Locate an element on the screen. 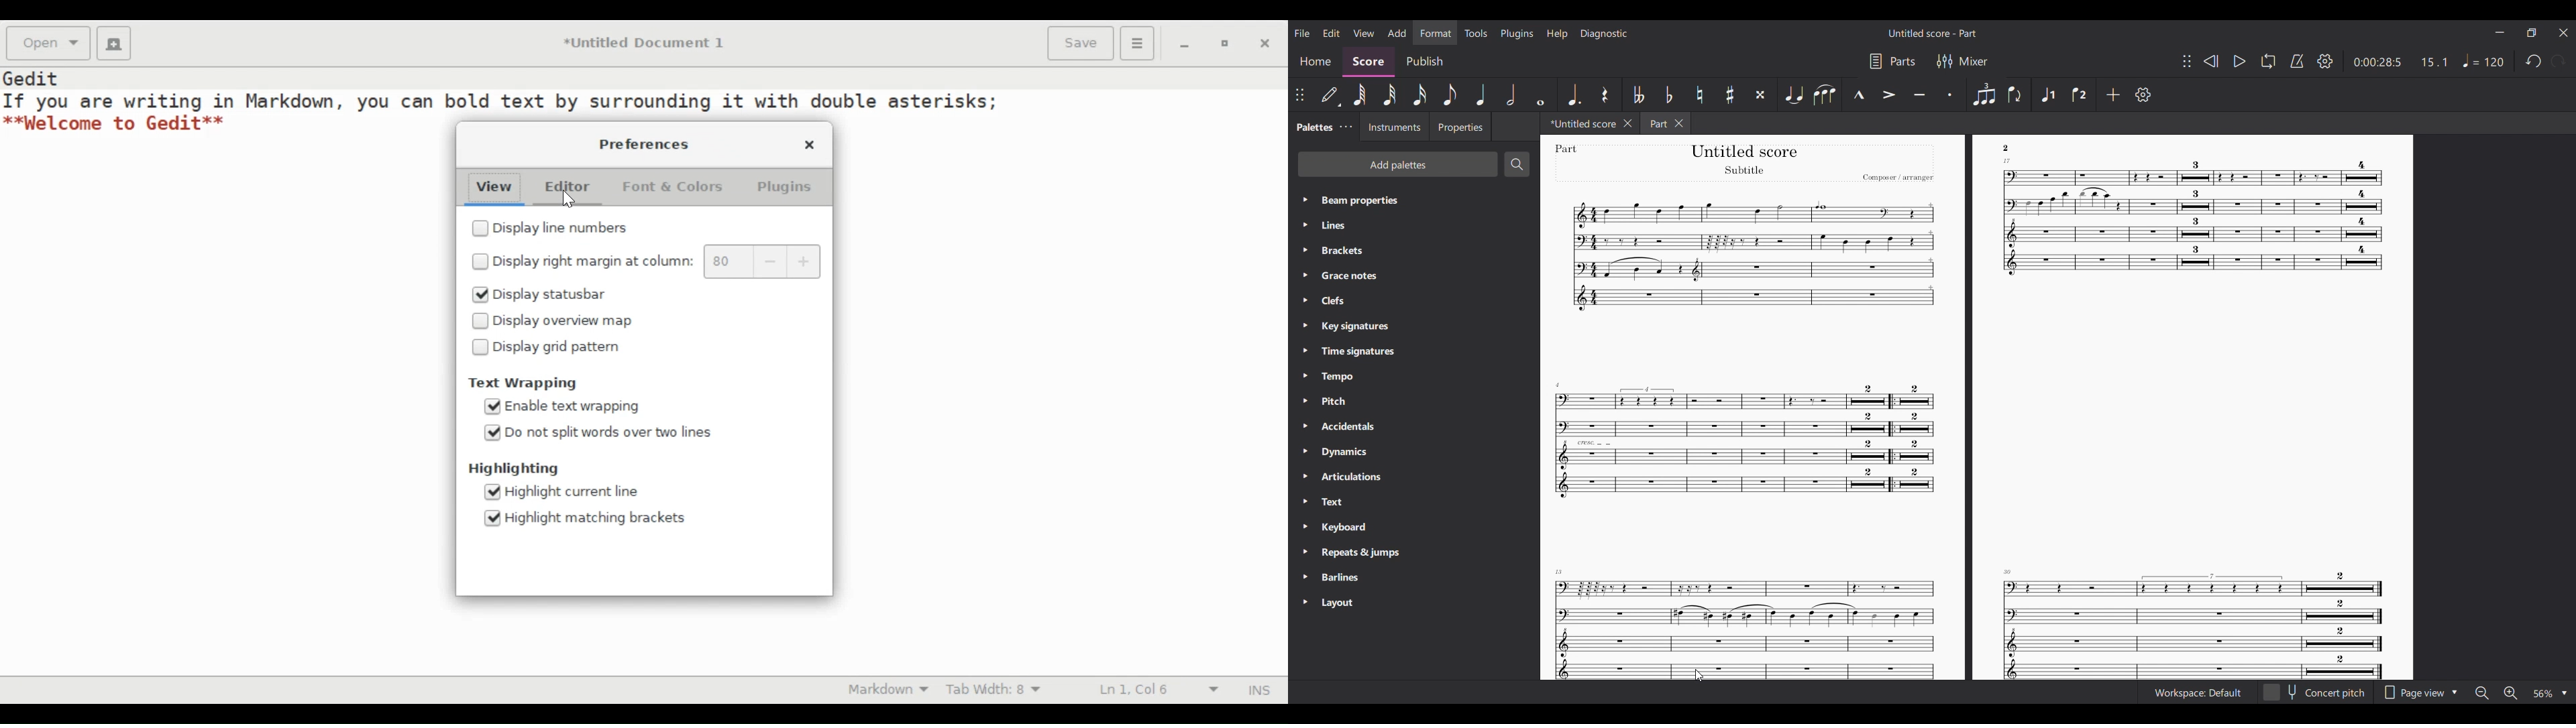  Display statusbar is located at coordinates (550, 295).